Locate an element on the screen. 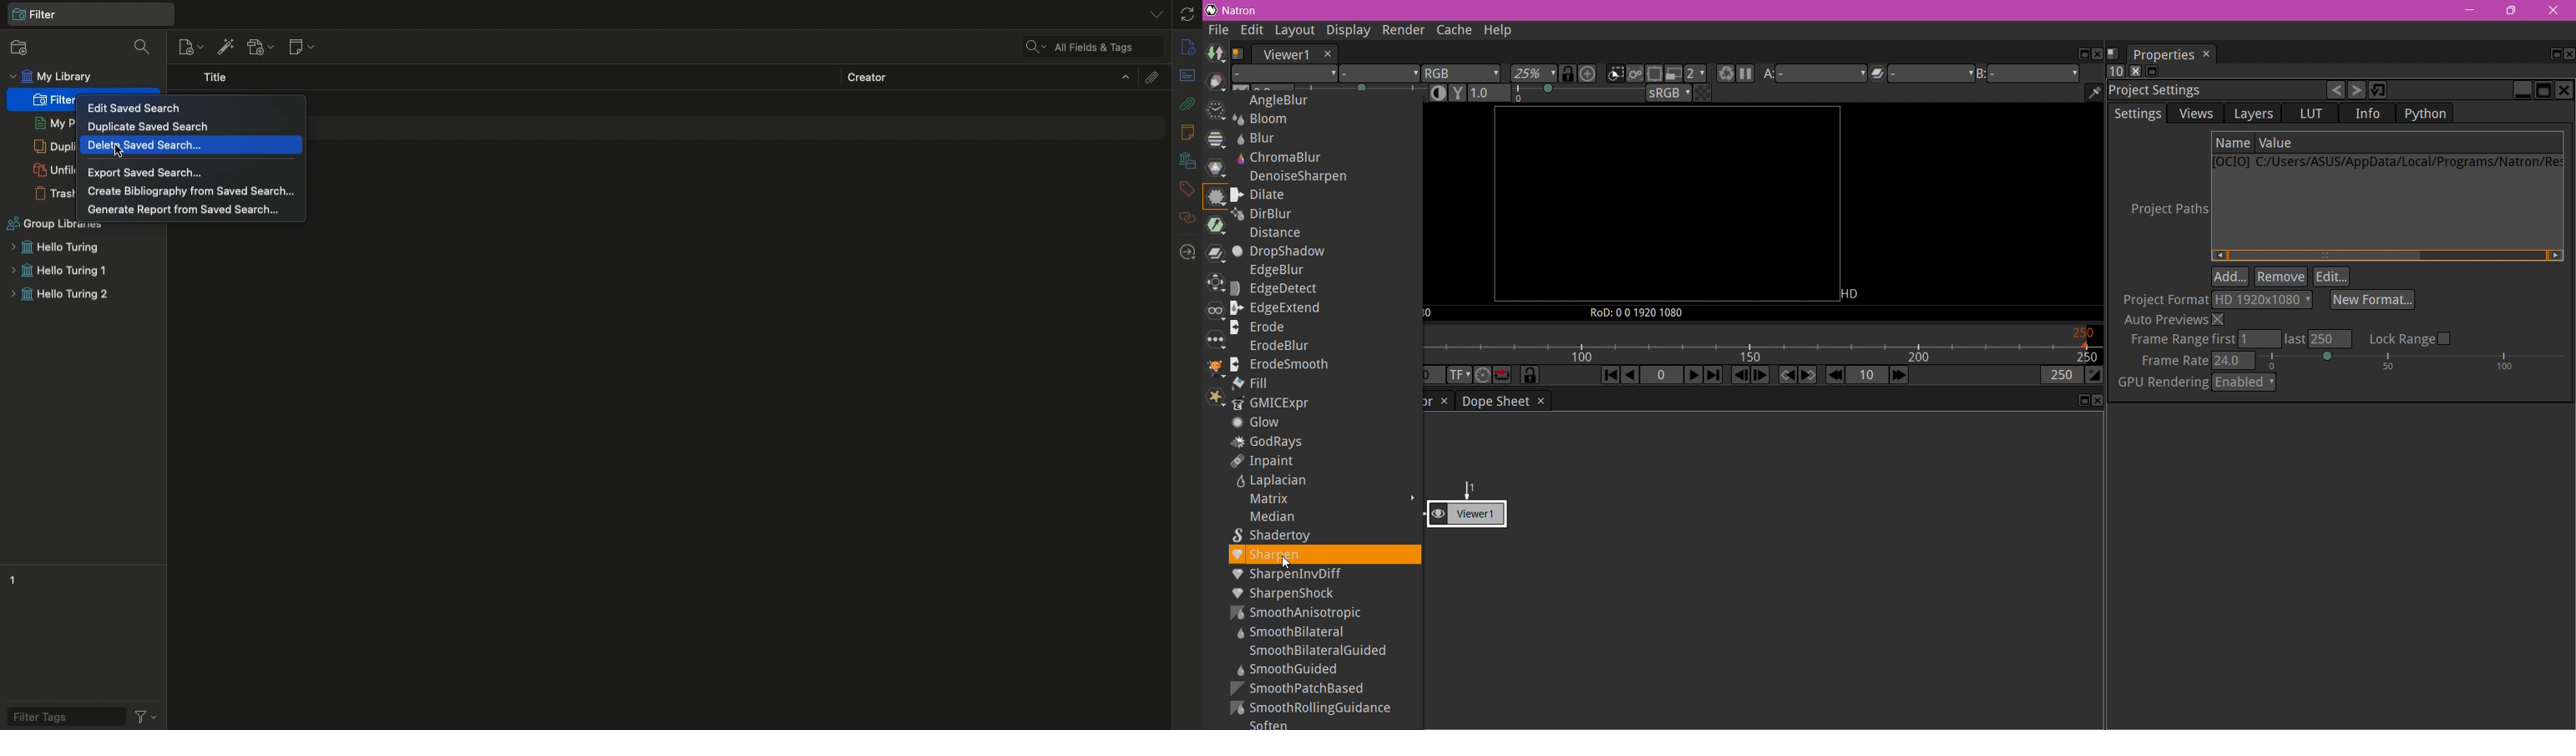 The image size is (2576, 756). Info is located at coordinates (1189, 48).